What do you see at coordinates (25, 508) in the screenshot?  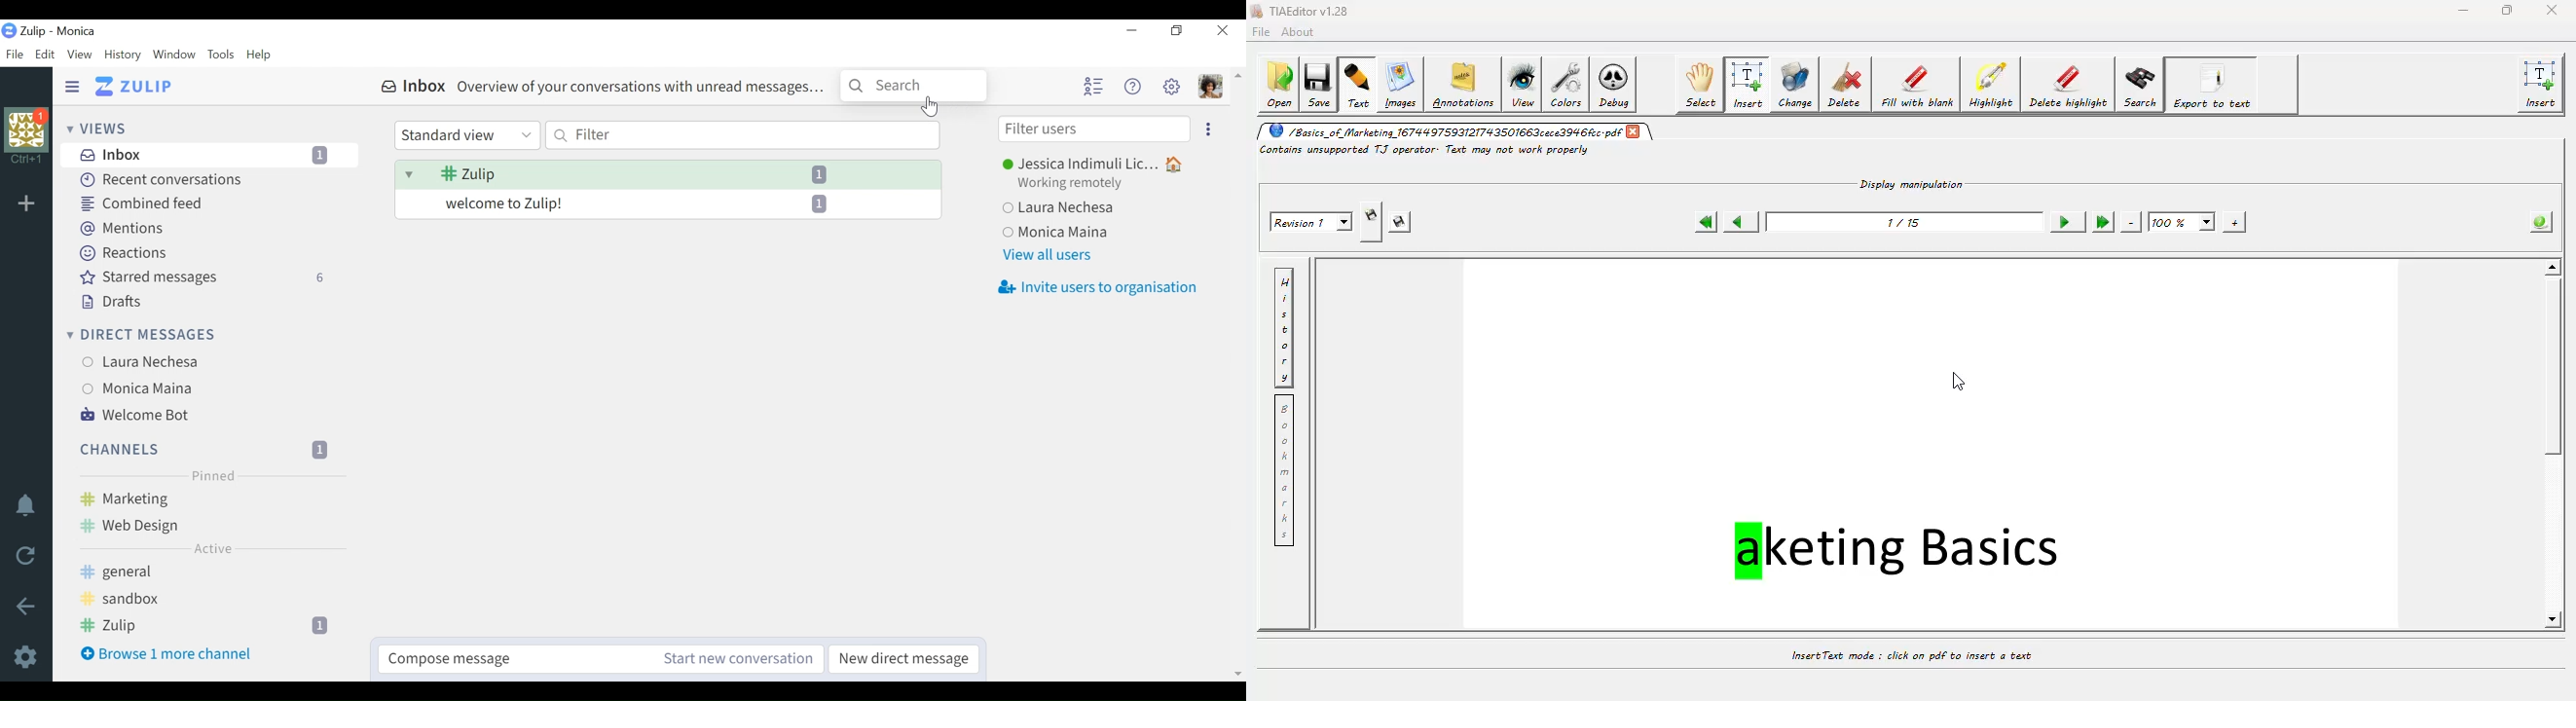 I see `Notifications` at bounding box center [25, 508].